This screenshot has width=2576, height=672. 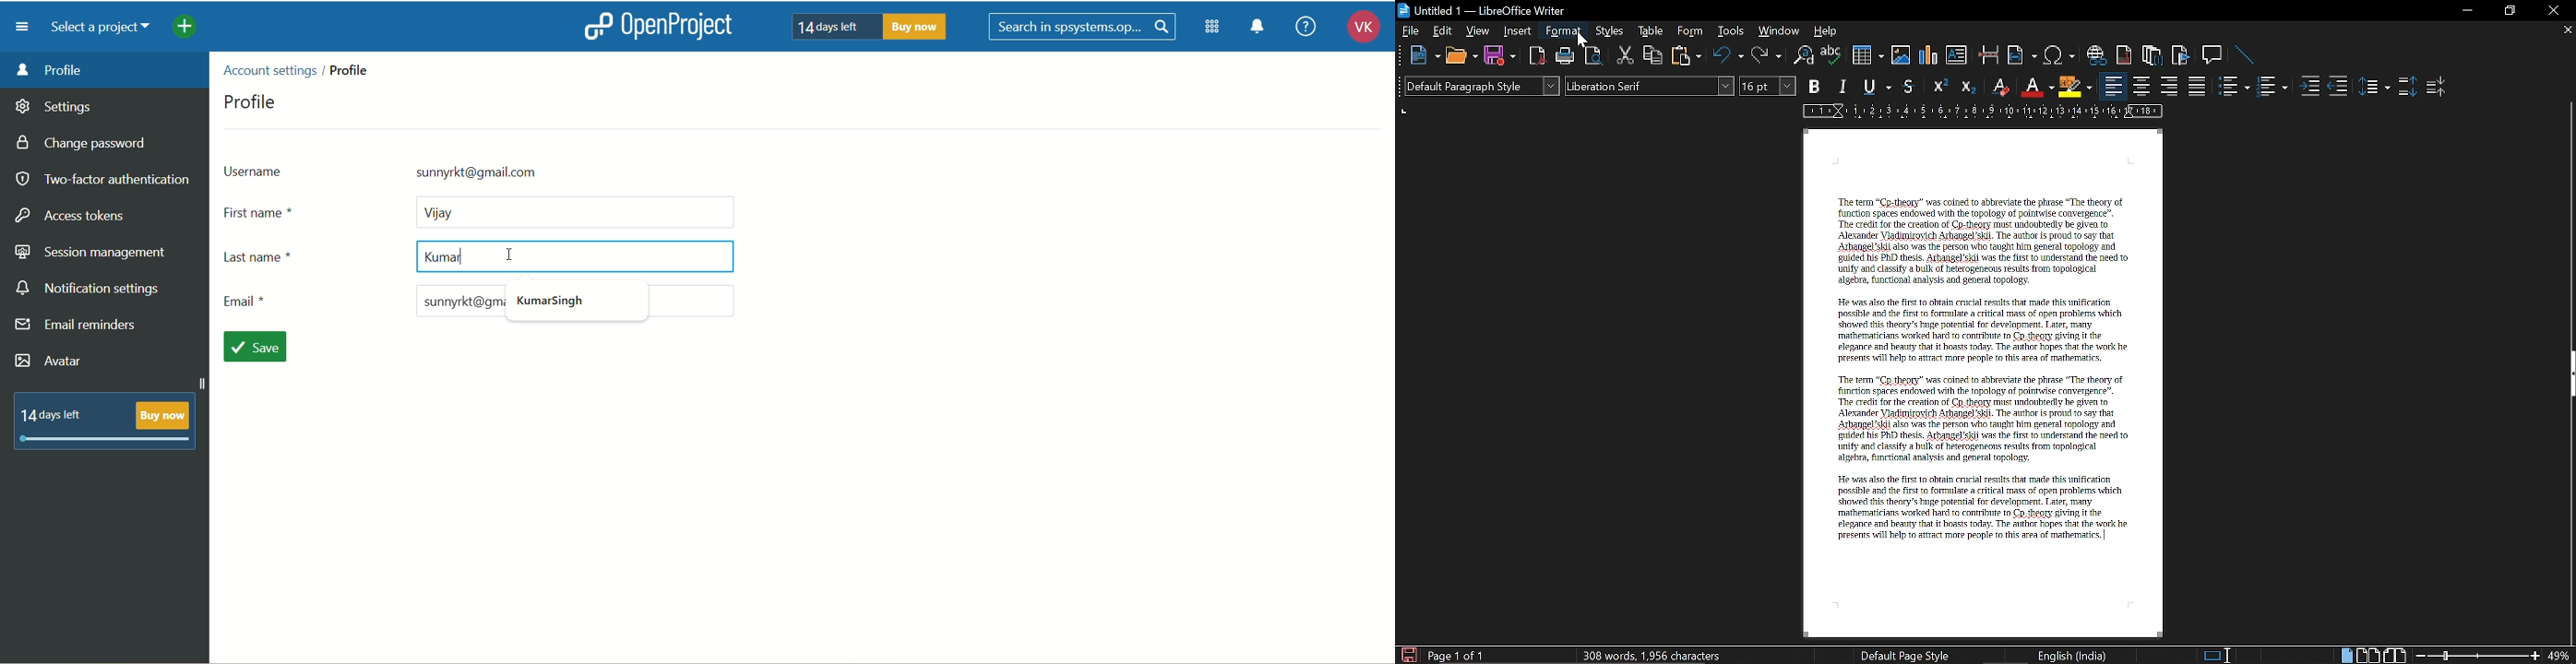 What do you see at coordinates (2182, 56) in the screenshot?
I see `Insert bookmark` at bounding box center [2182, 56].